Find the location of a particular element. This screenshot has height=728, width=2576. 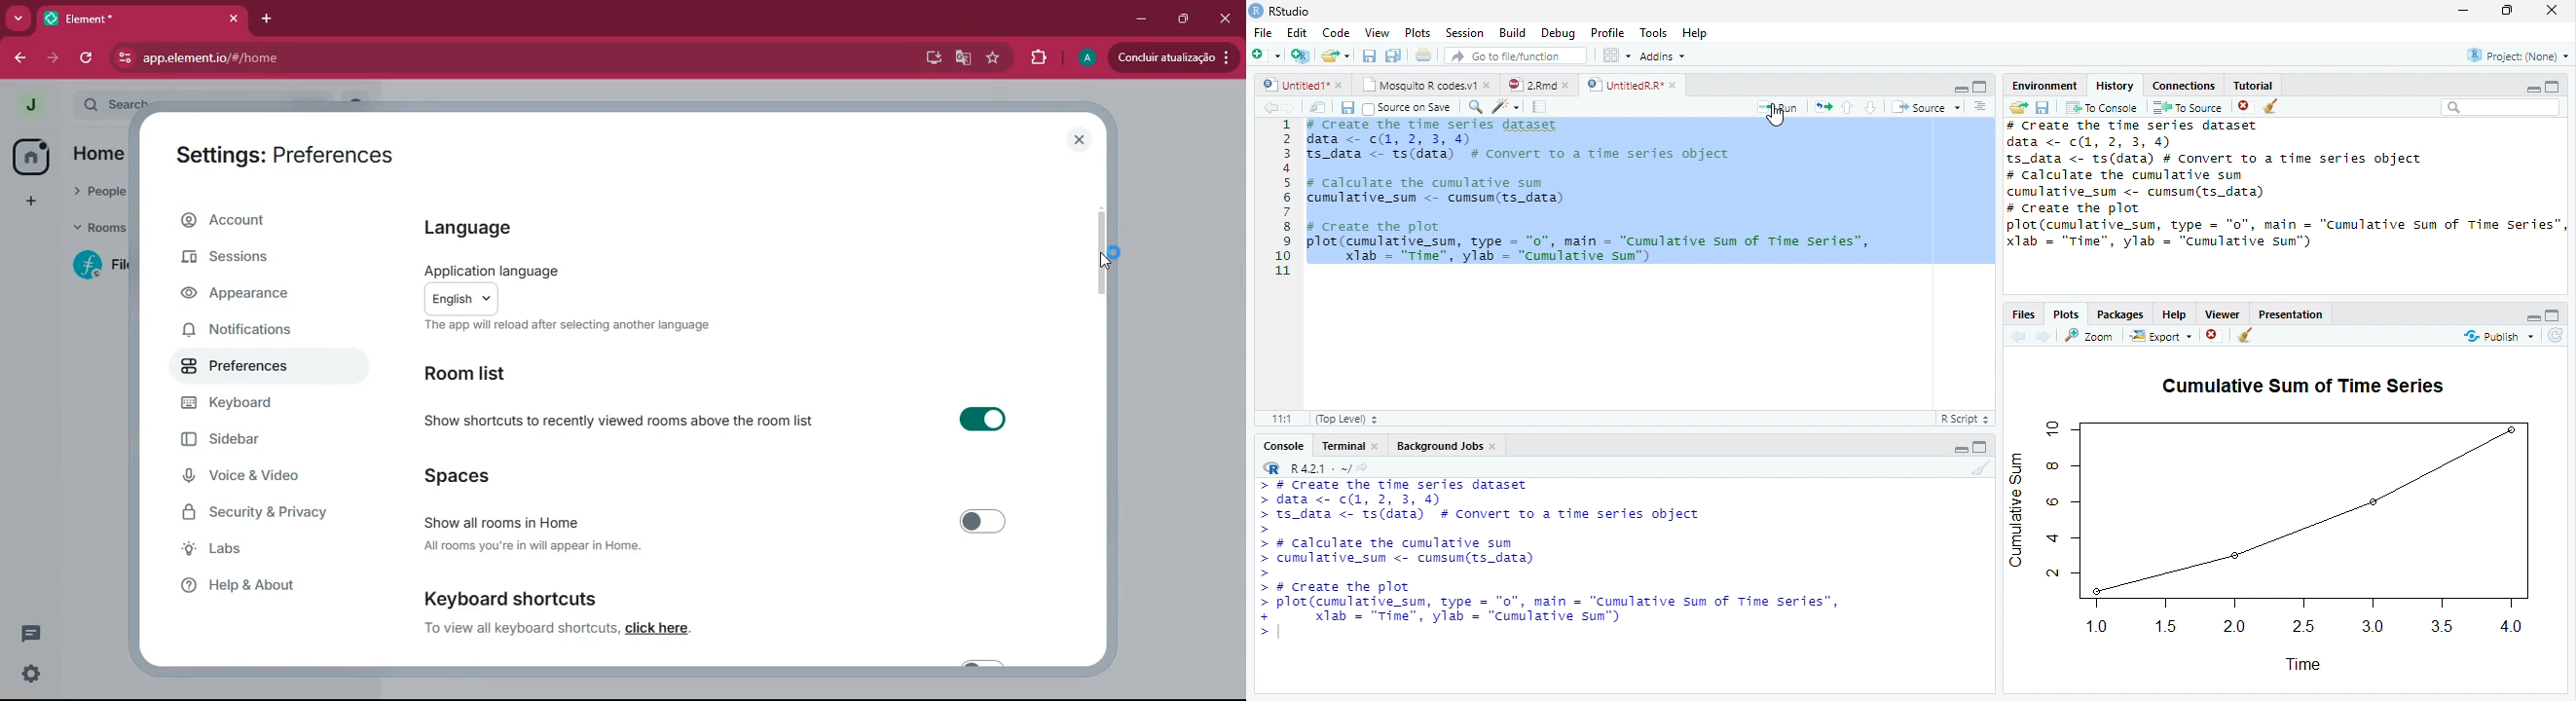

Clear Console is located at coordinates (1979, 471).